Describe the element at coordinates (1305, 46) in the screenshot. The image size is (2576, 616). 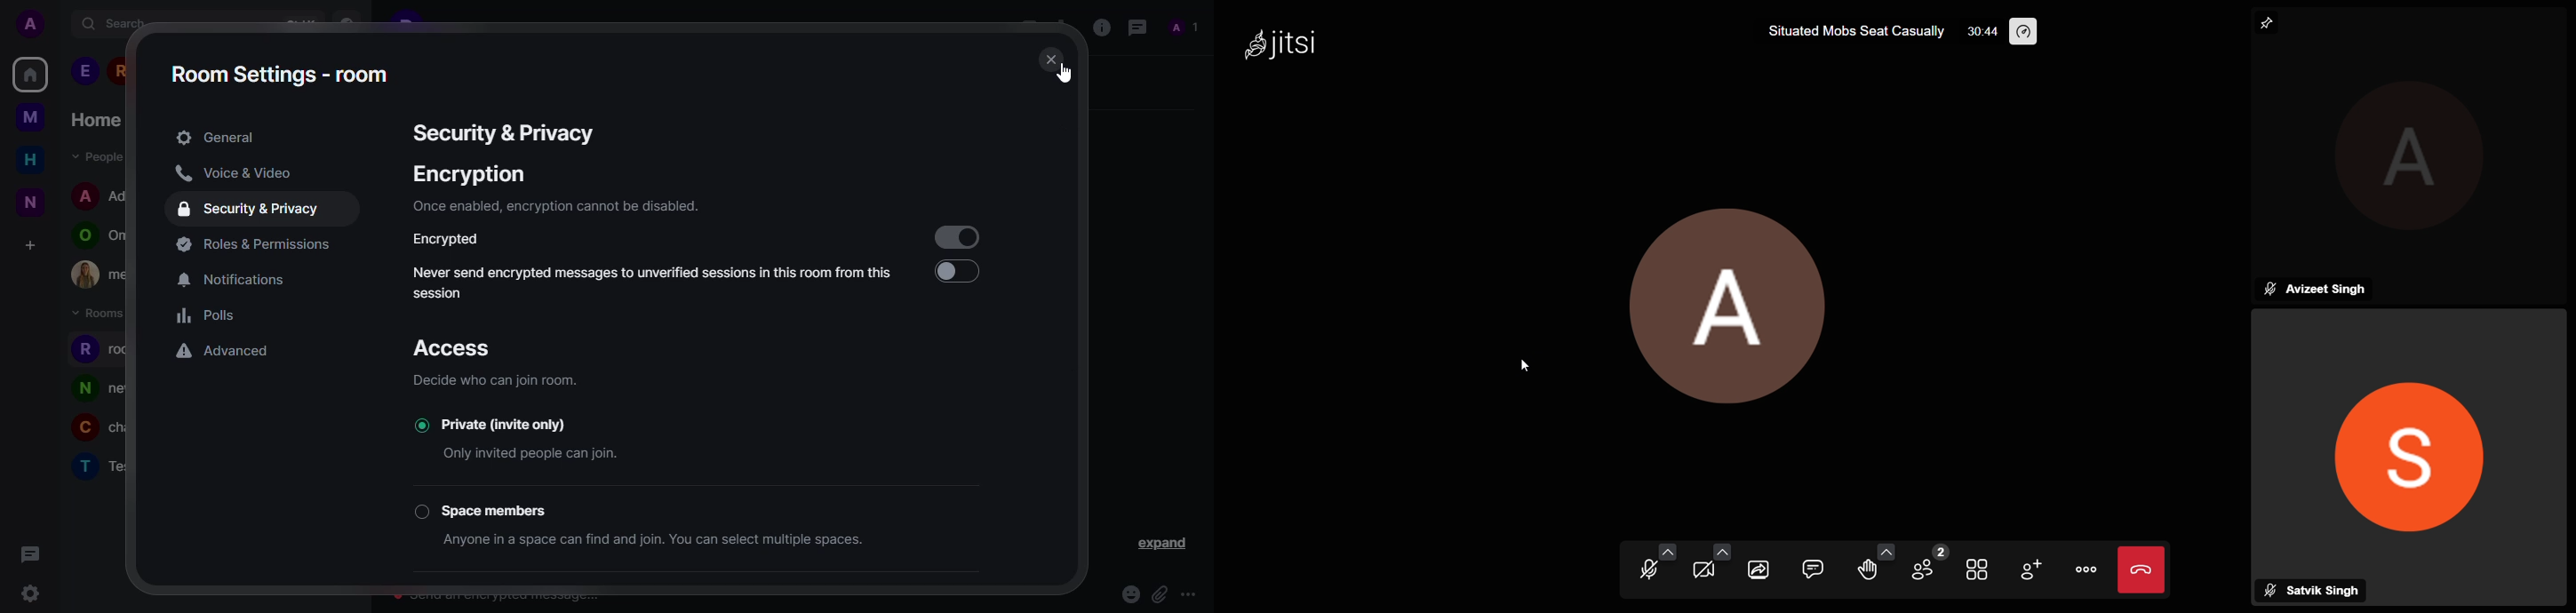
I see `jitsi` at that location.